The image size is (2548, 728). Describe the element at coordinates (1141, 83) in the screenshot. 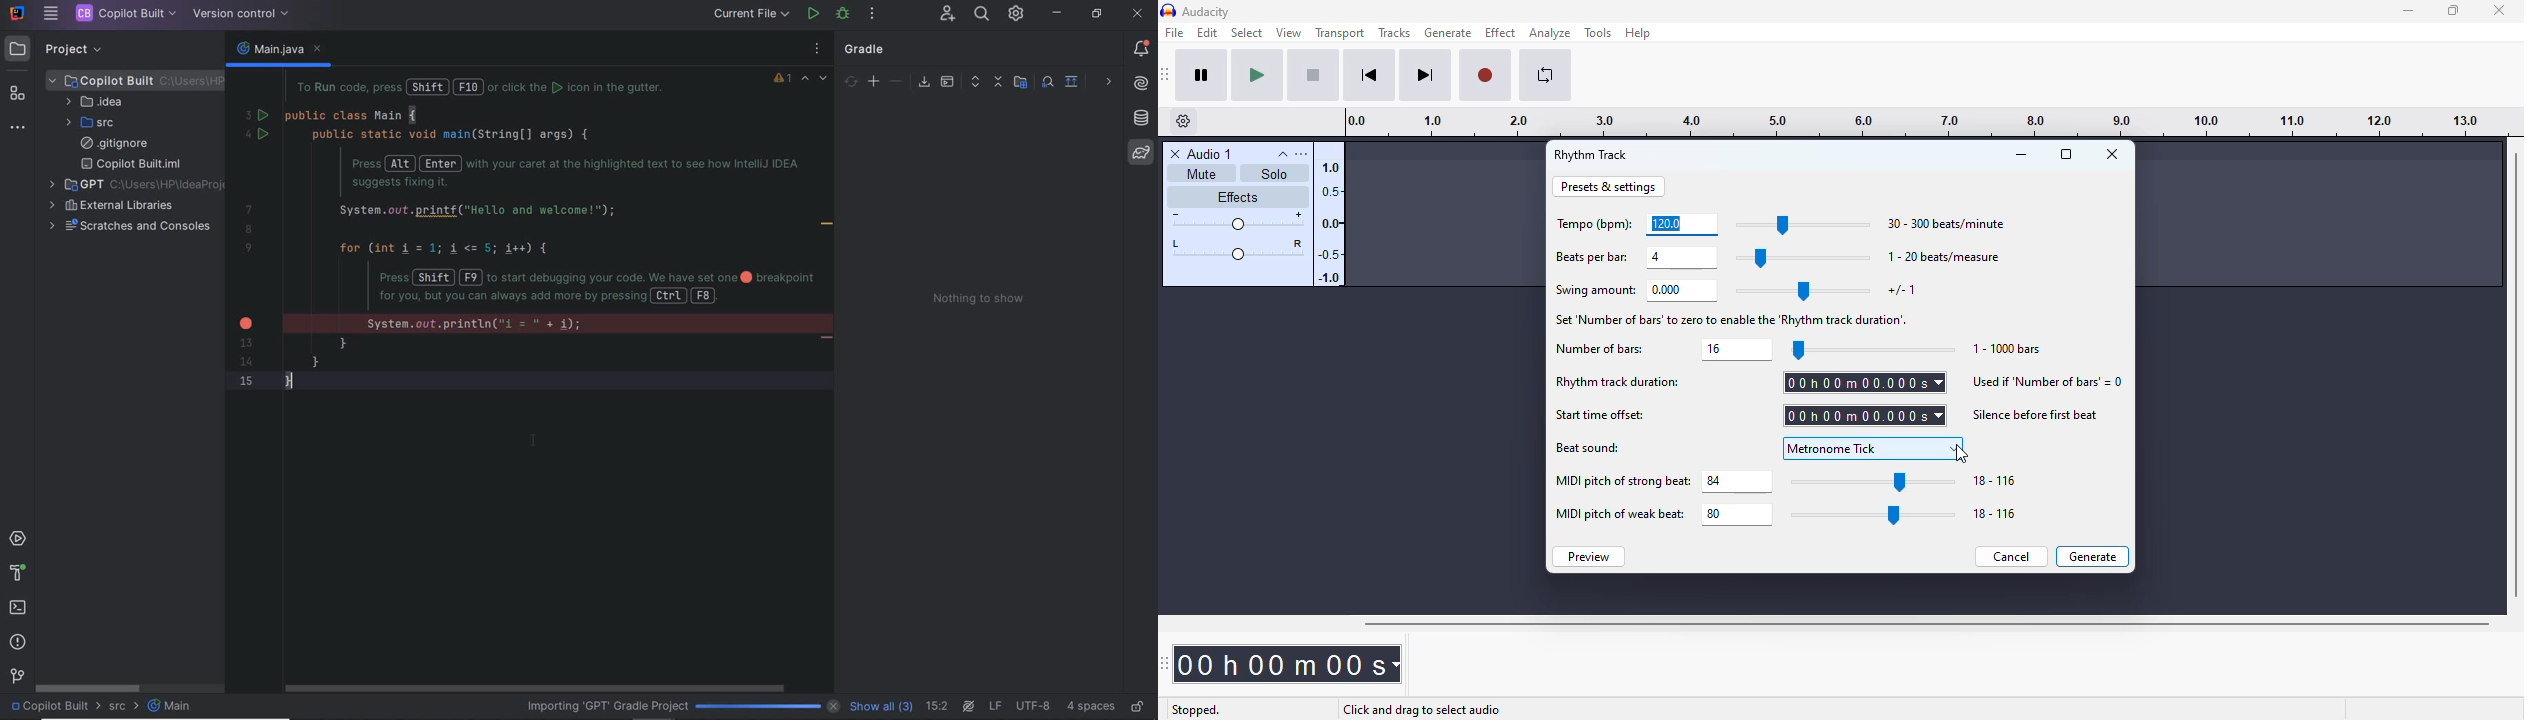

I see `AI Assistant` at that location.